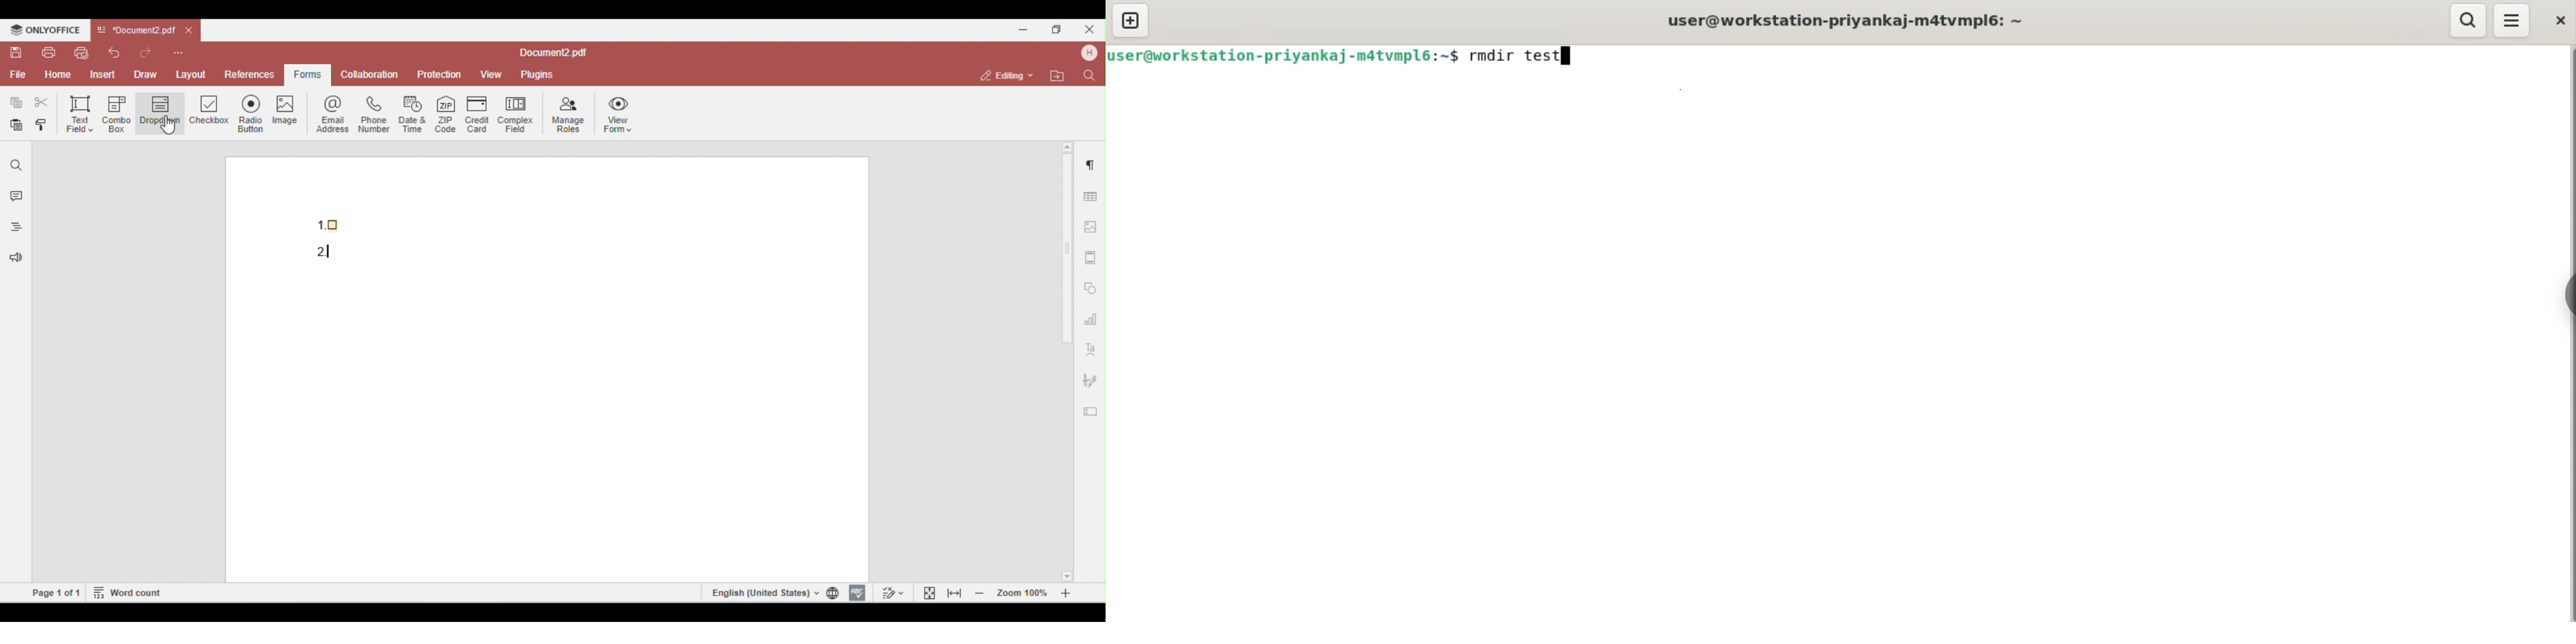  I want to click on sidebar, so click(2567, 299).